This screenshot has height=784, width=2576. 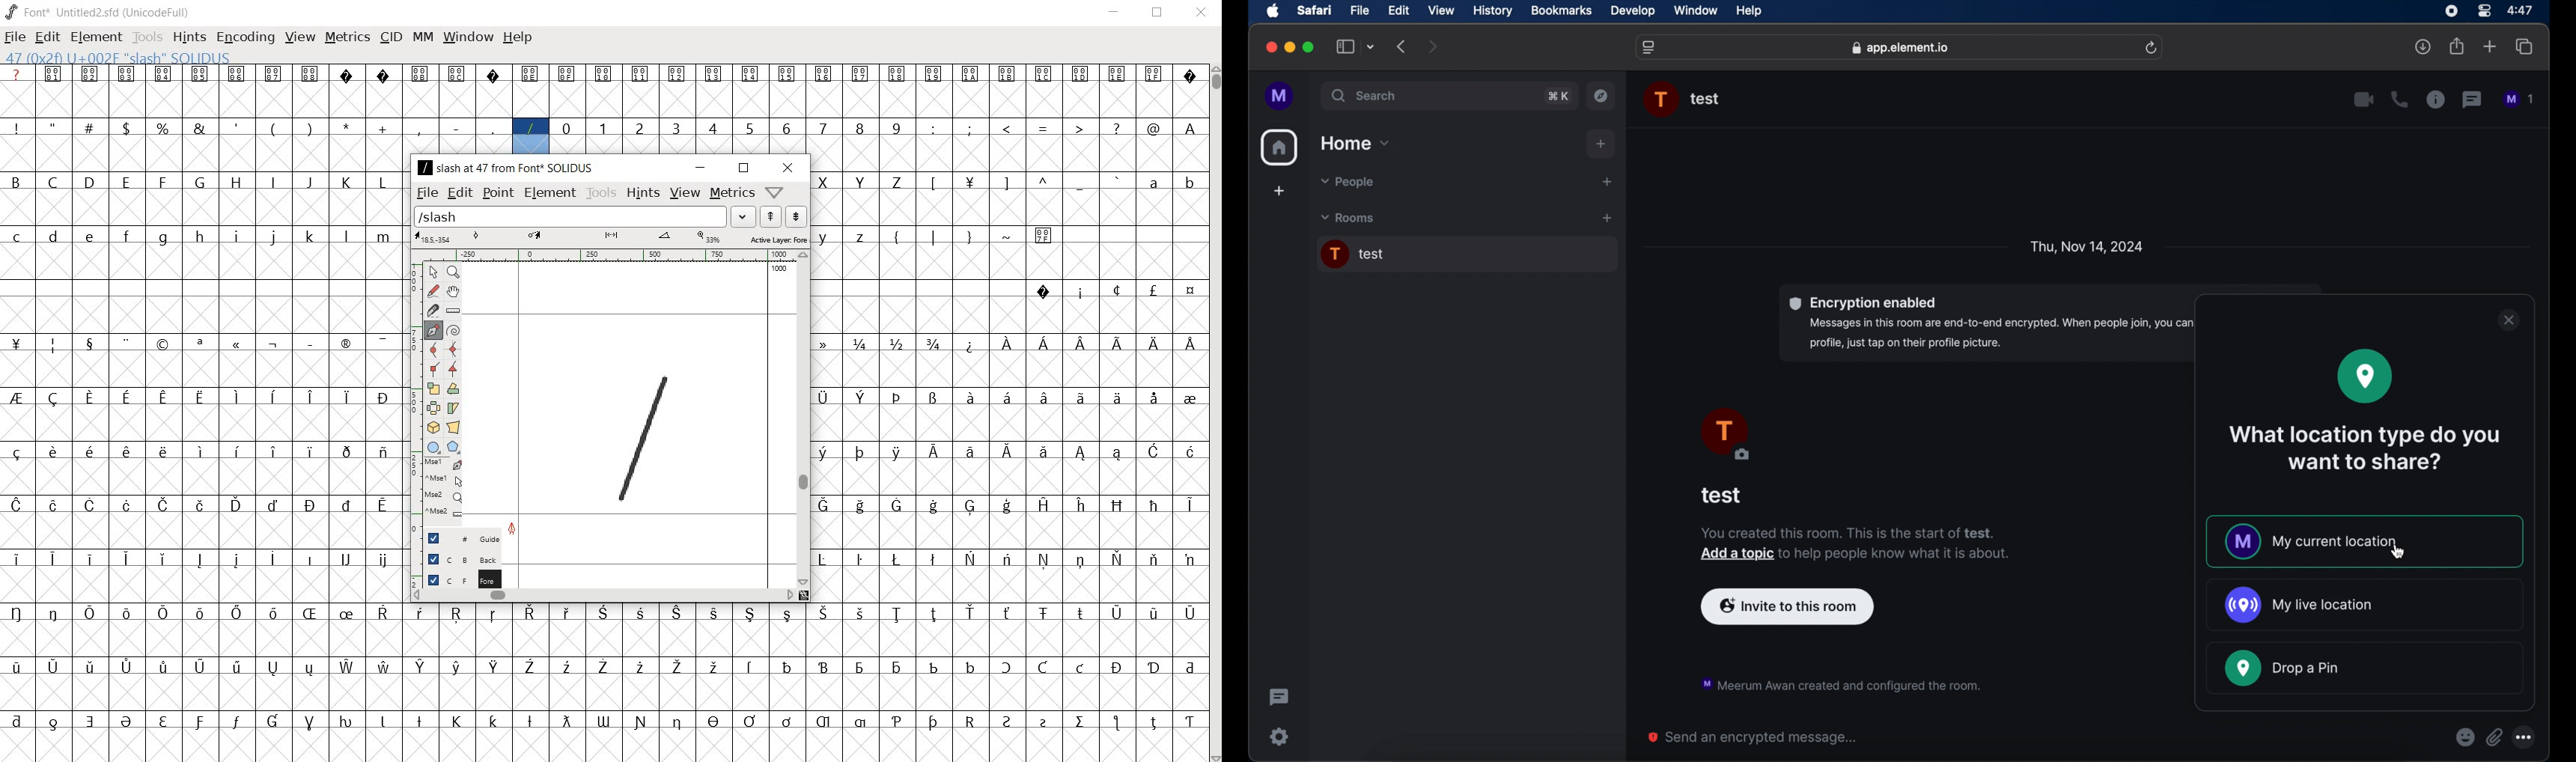 I want to click on pointer, so click(x=432, y=272).